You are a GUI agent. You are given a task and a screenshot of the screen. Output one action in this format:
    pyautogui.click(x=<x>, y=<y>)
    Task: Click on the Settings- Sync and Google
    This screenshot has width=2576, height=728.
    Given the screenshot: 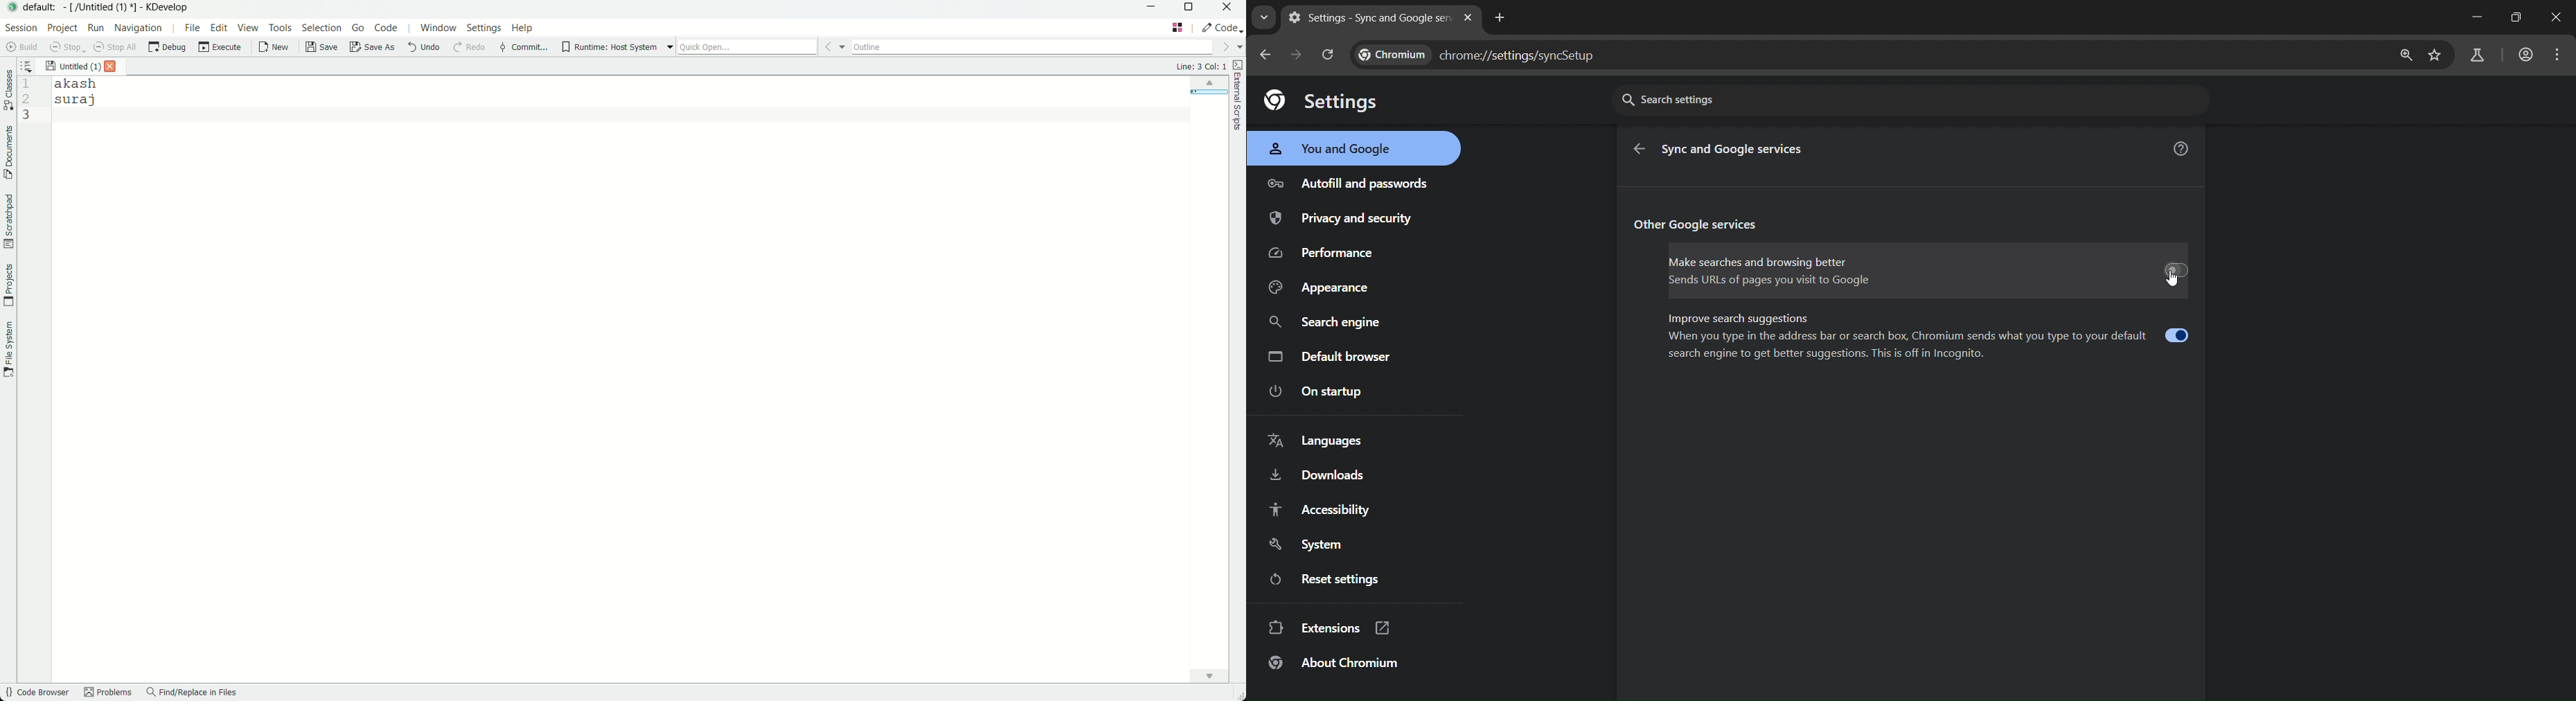 What is the action you would take?
    pyautogui.click(x=1370, y=17)
    